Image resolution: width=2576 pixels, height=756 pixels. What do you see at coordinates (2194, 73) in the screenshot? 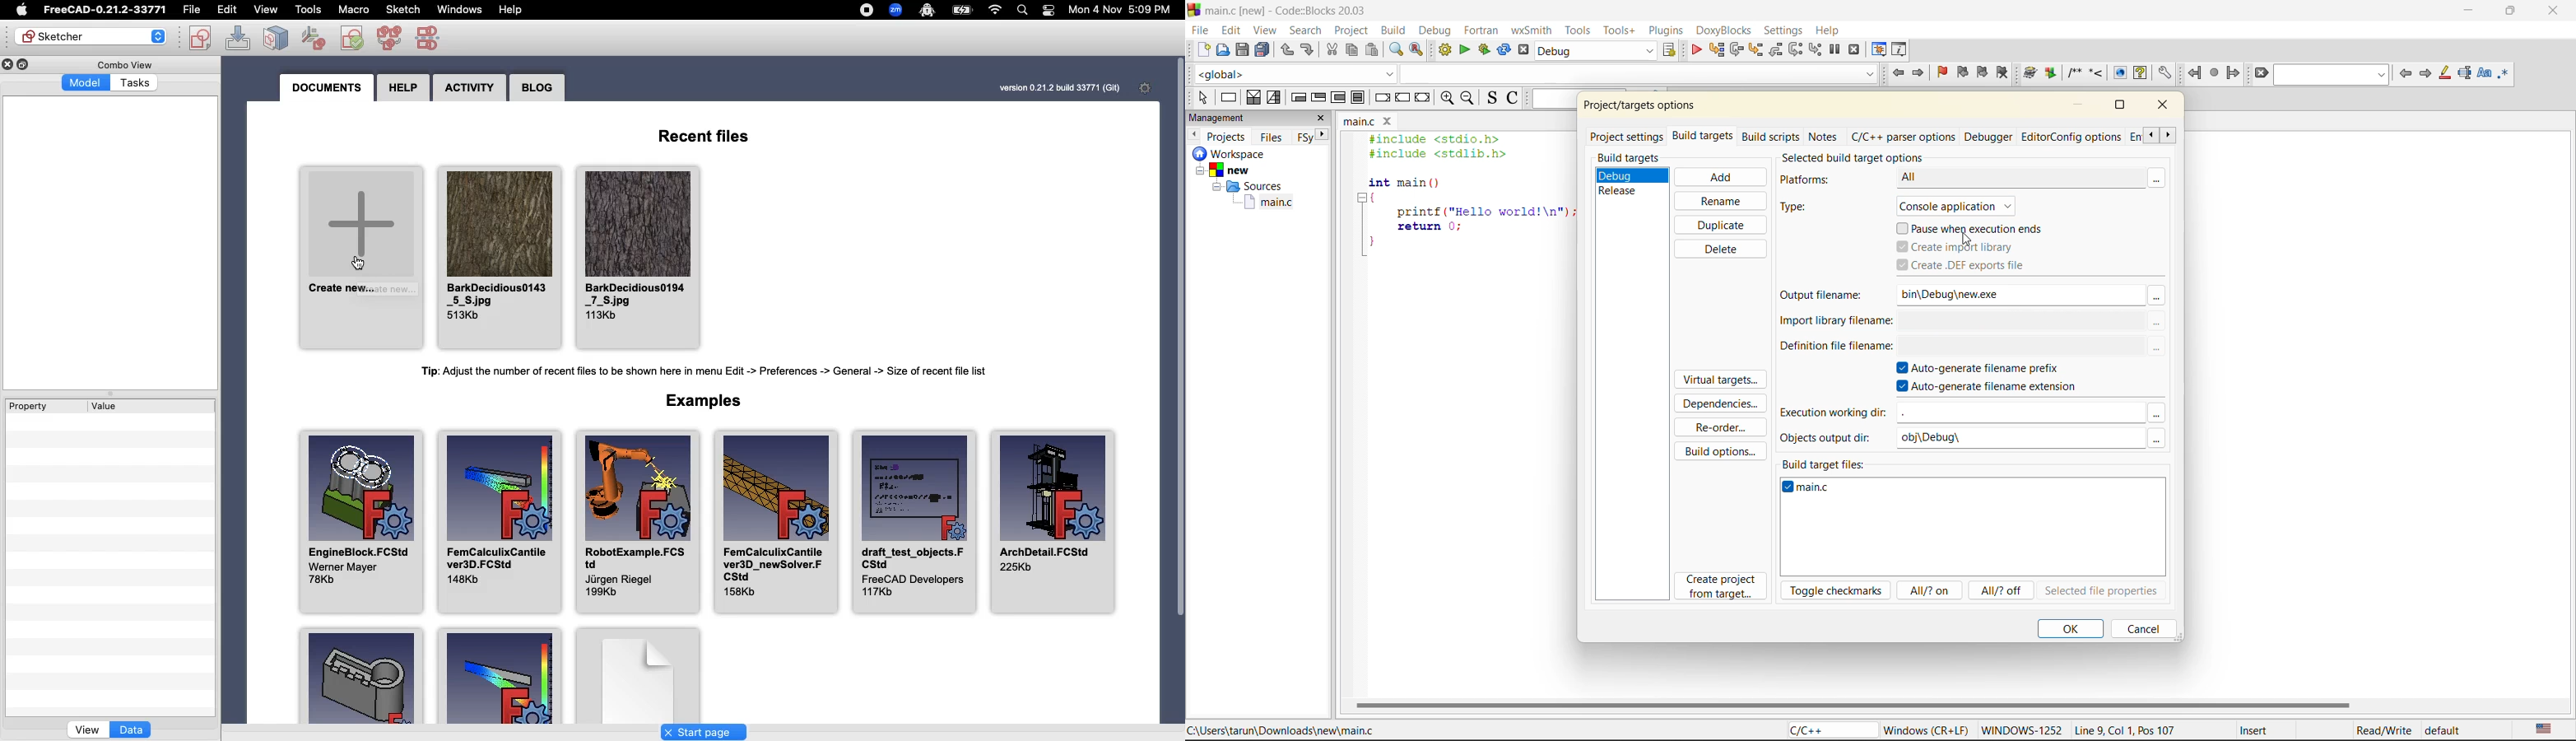
I see `jump back` at bounding box center [2194, 73].